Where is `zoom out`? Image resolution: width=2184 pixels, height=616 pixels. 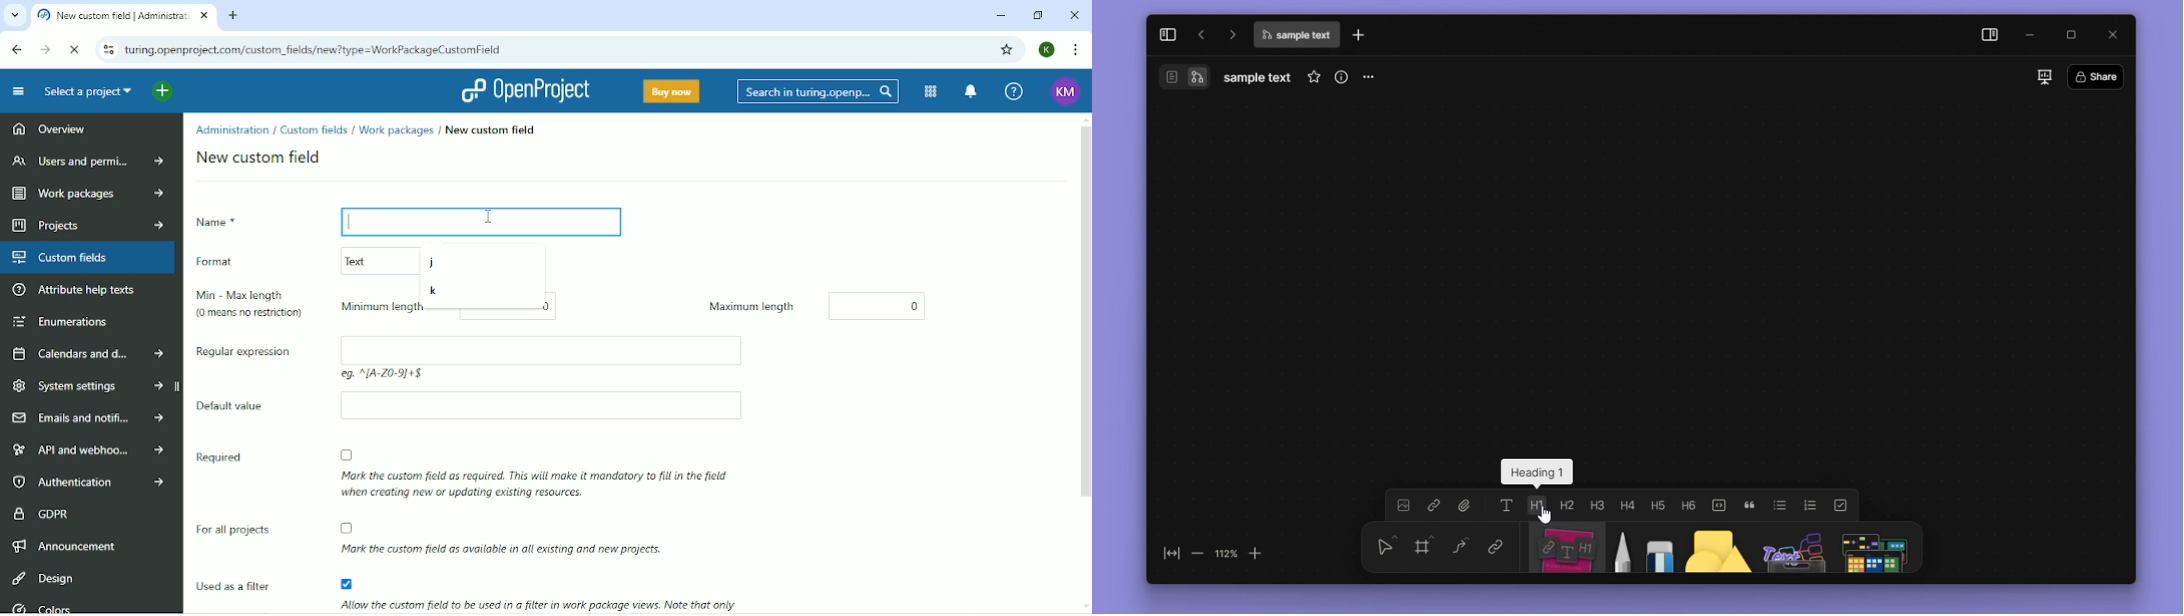 zoom out is located at coordinates (1199, 554).